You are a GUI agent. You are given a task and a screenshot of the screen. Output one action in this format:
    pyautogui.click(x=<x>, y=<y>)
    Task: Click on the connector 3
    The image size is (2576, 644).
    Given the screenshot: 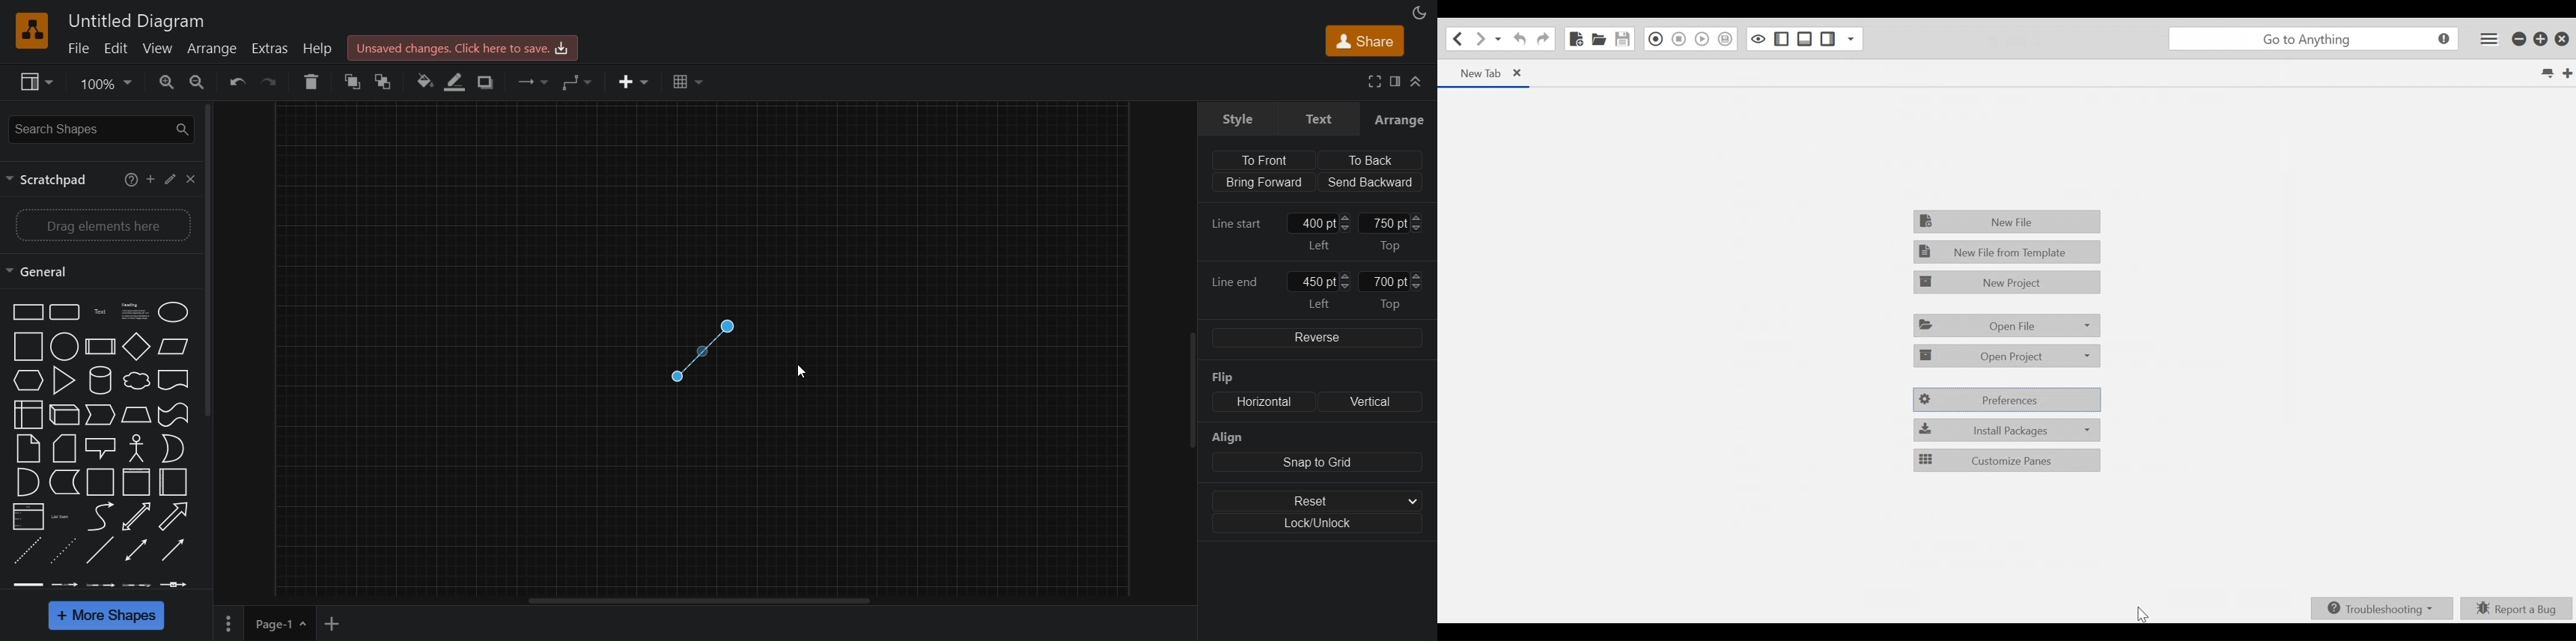 What is the action you would take?
    pyautogui.click(x=101, y=584)
    